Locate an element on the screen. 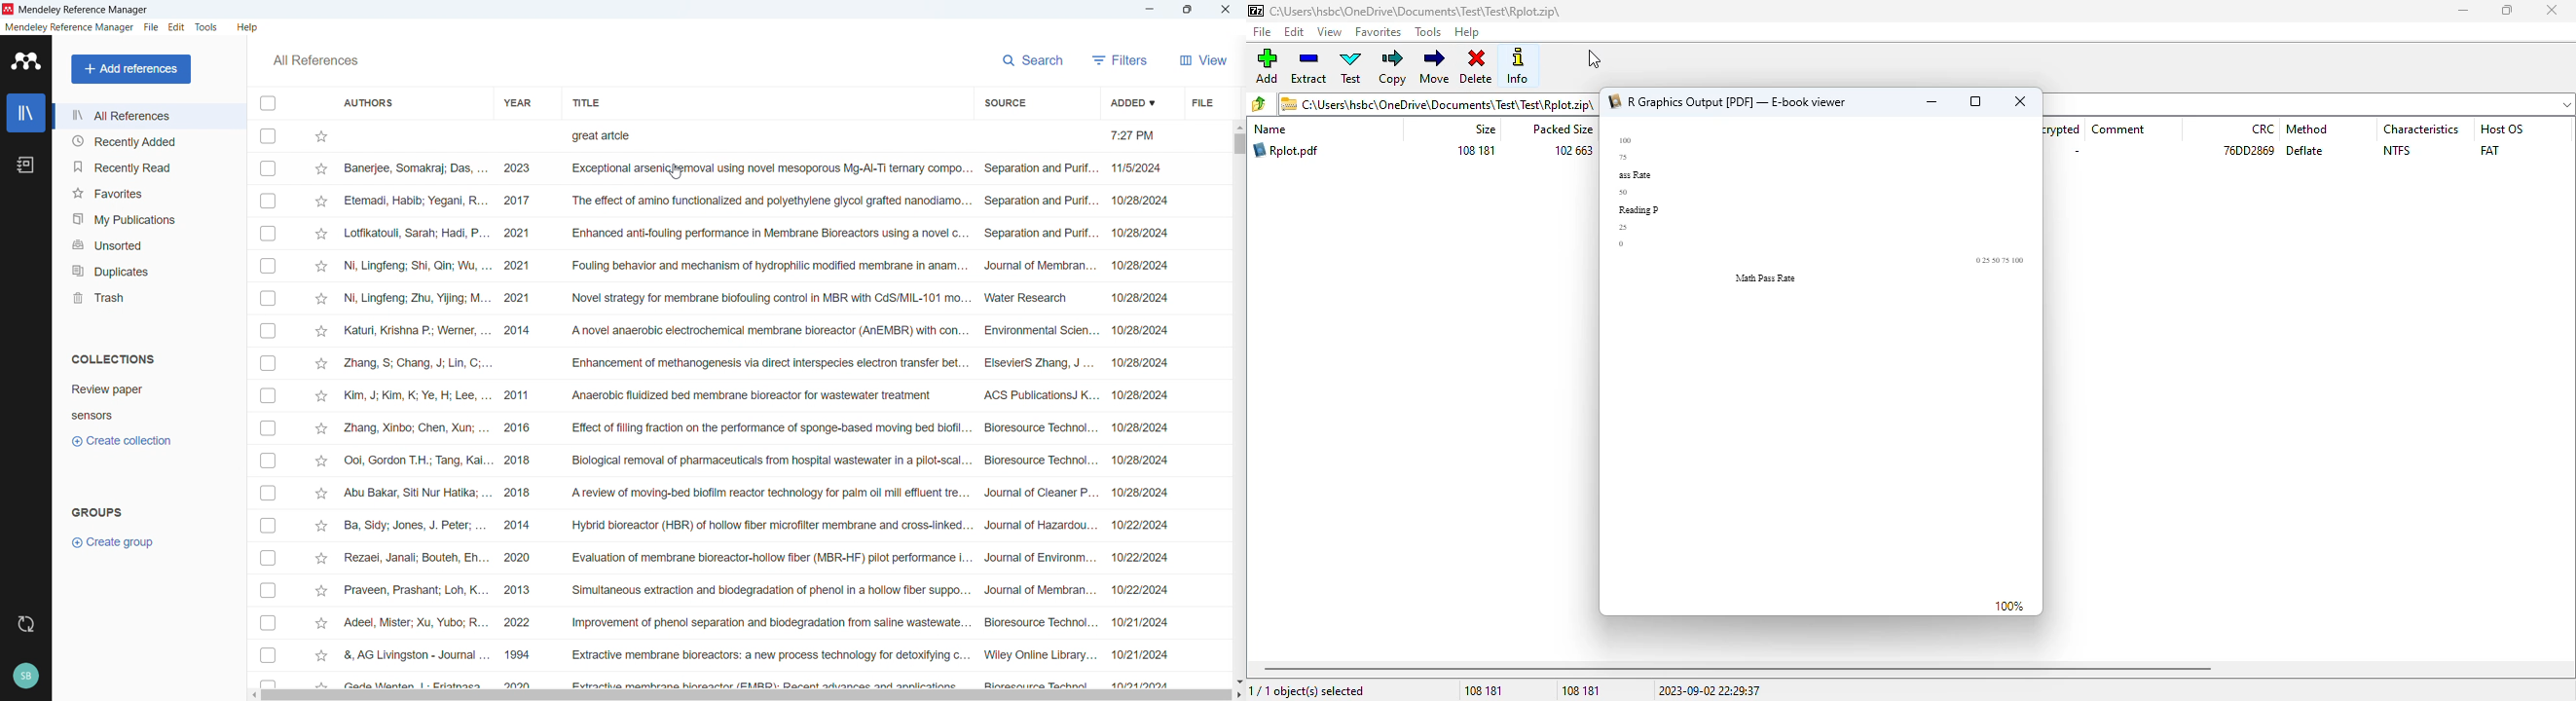 Image resolution: width=2576 pixels, height=728 pixels. Scroll right  is located at coordinates (1238, 695).